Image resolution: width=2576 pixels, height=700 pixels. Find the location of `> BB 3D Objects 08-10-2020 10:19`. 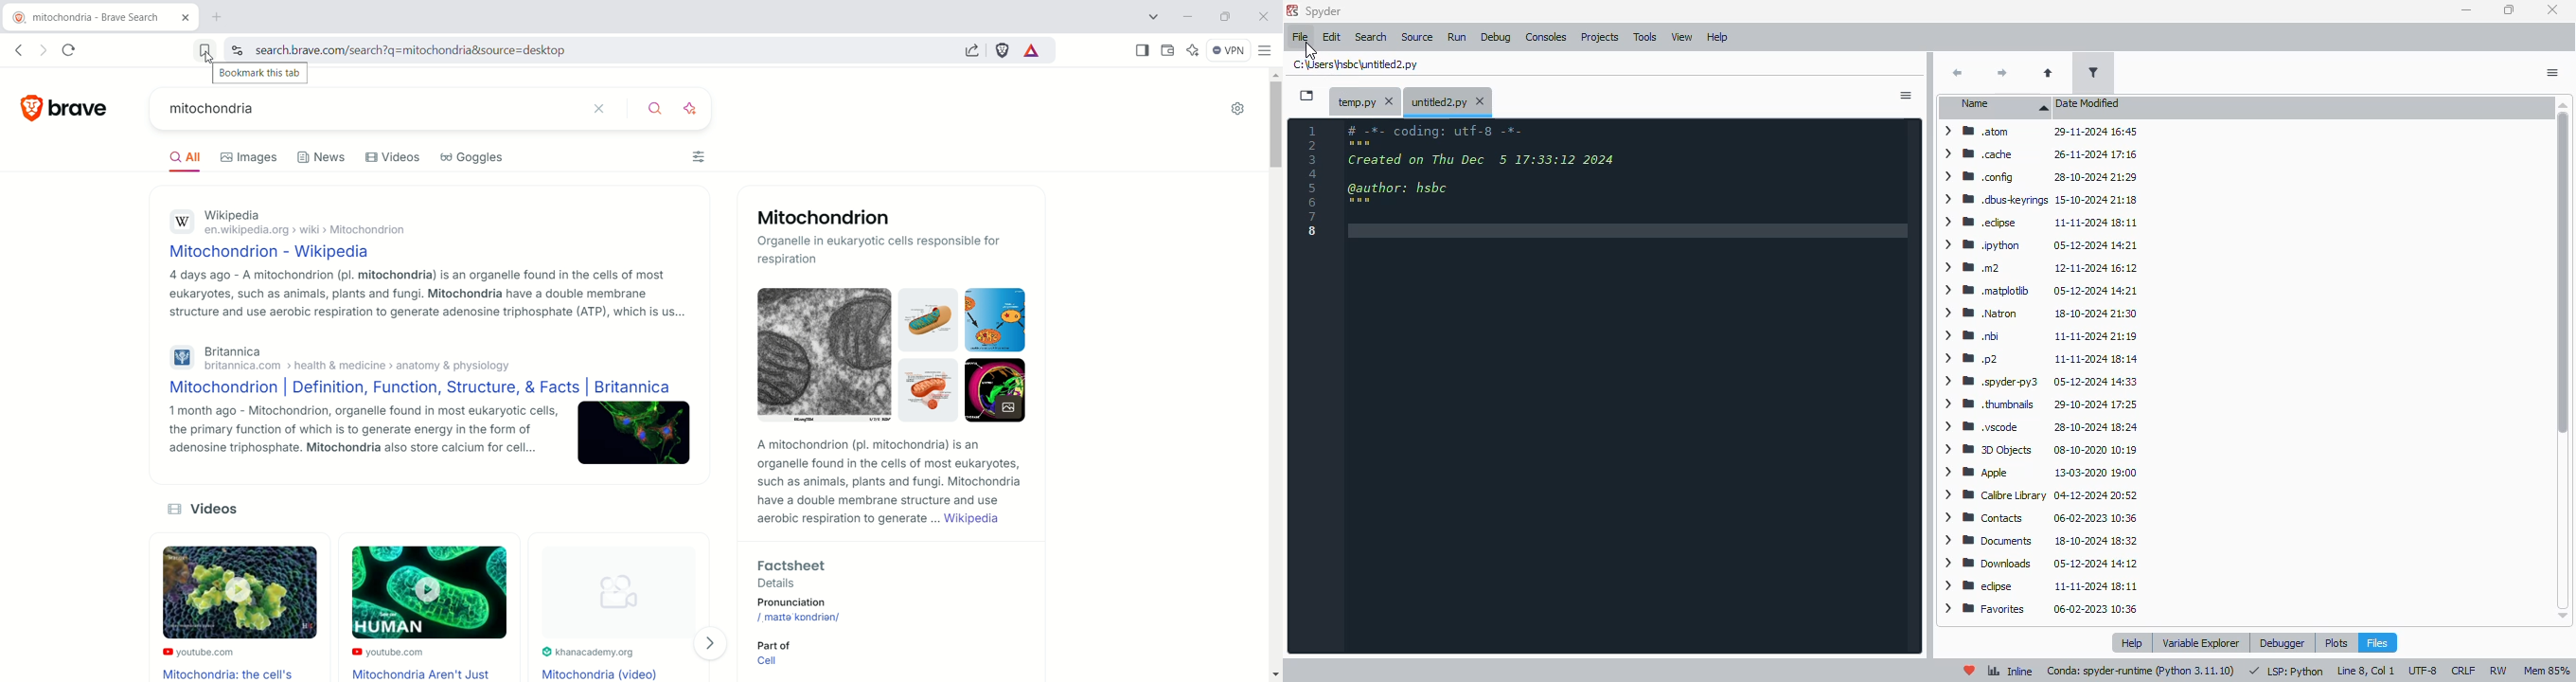

> BB 3D Objects 08-10-2020 10:19 is located at coordinates (2036, 448).